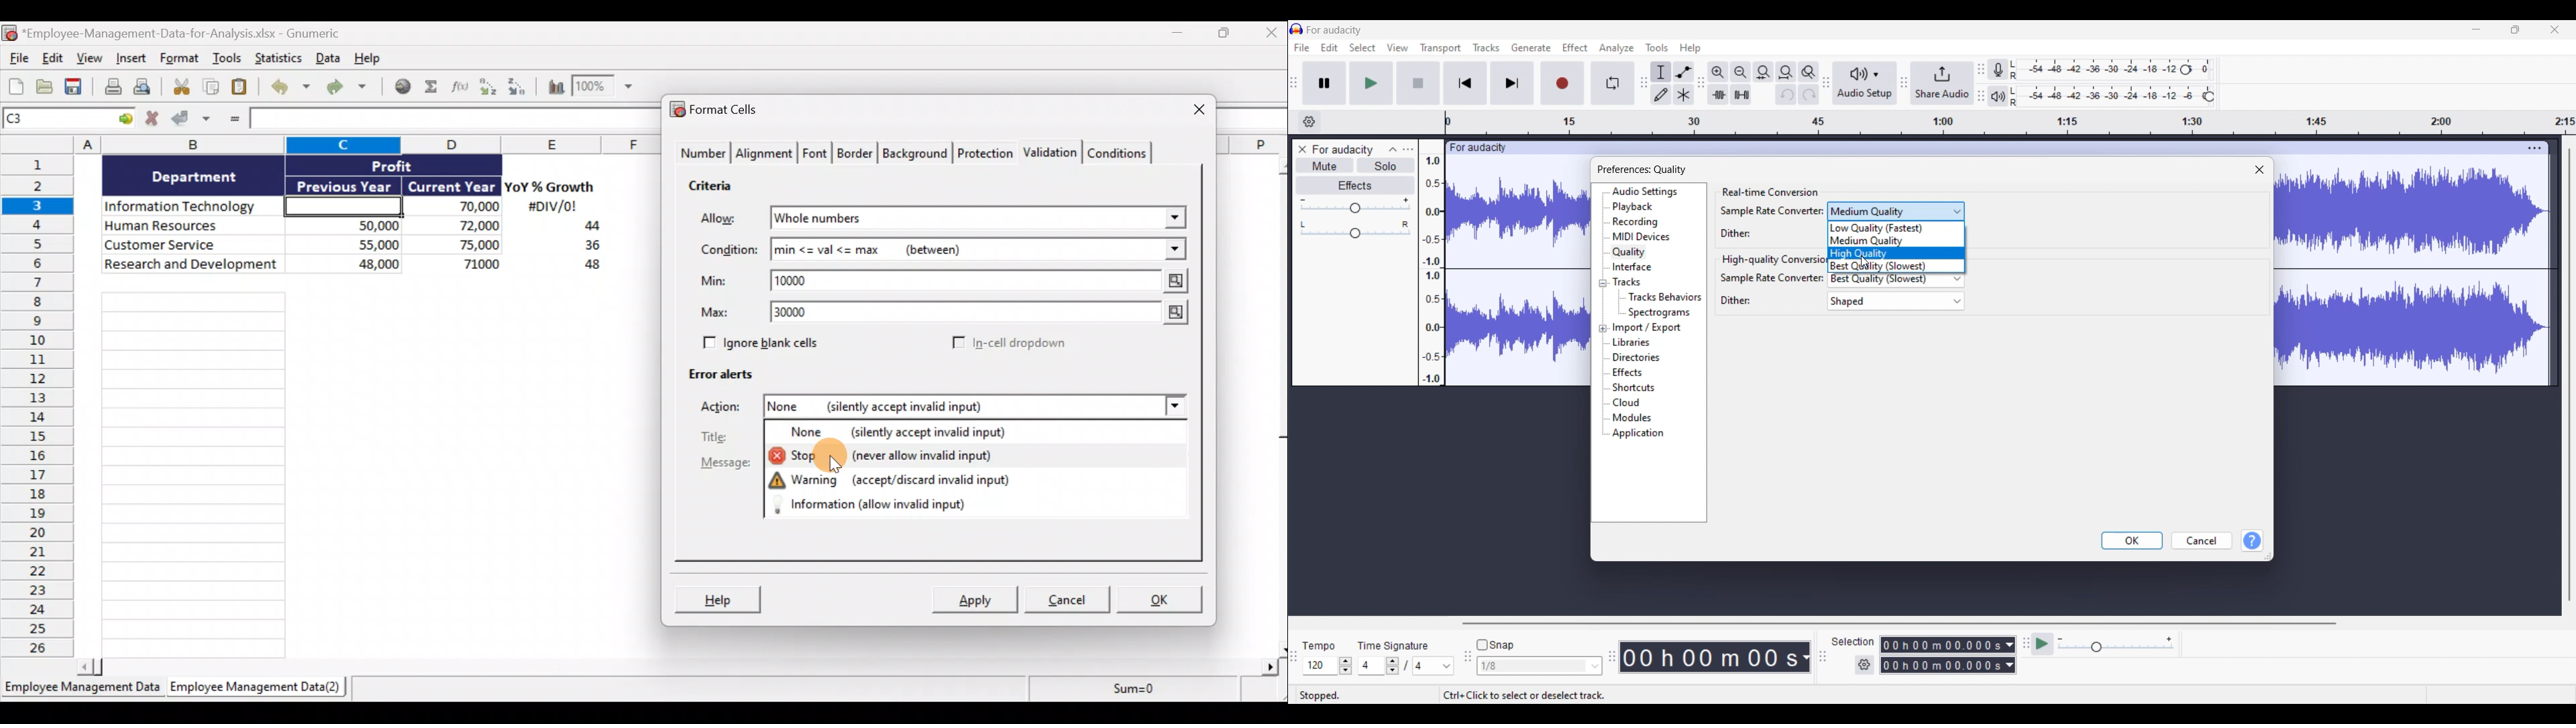  What do you see at coordinates (1187, 111) in the screenshot?
I see `Close` at bounding box center [1187, 111].